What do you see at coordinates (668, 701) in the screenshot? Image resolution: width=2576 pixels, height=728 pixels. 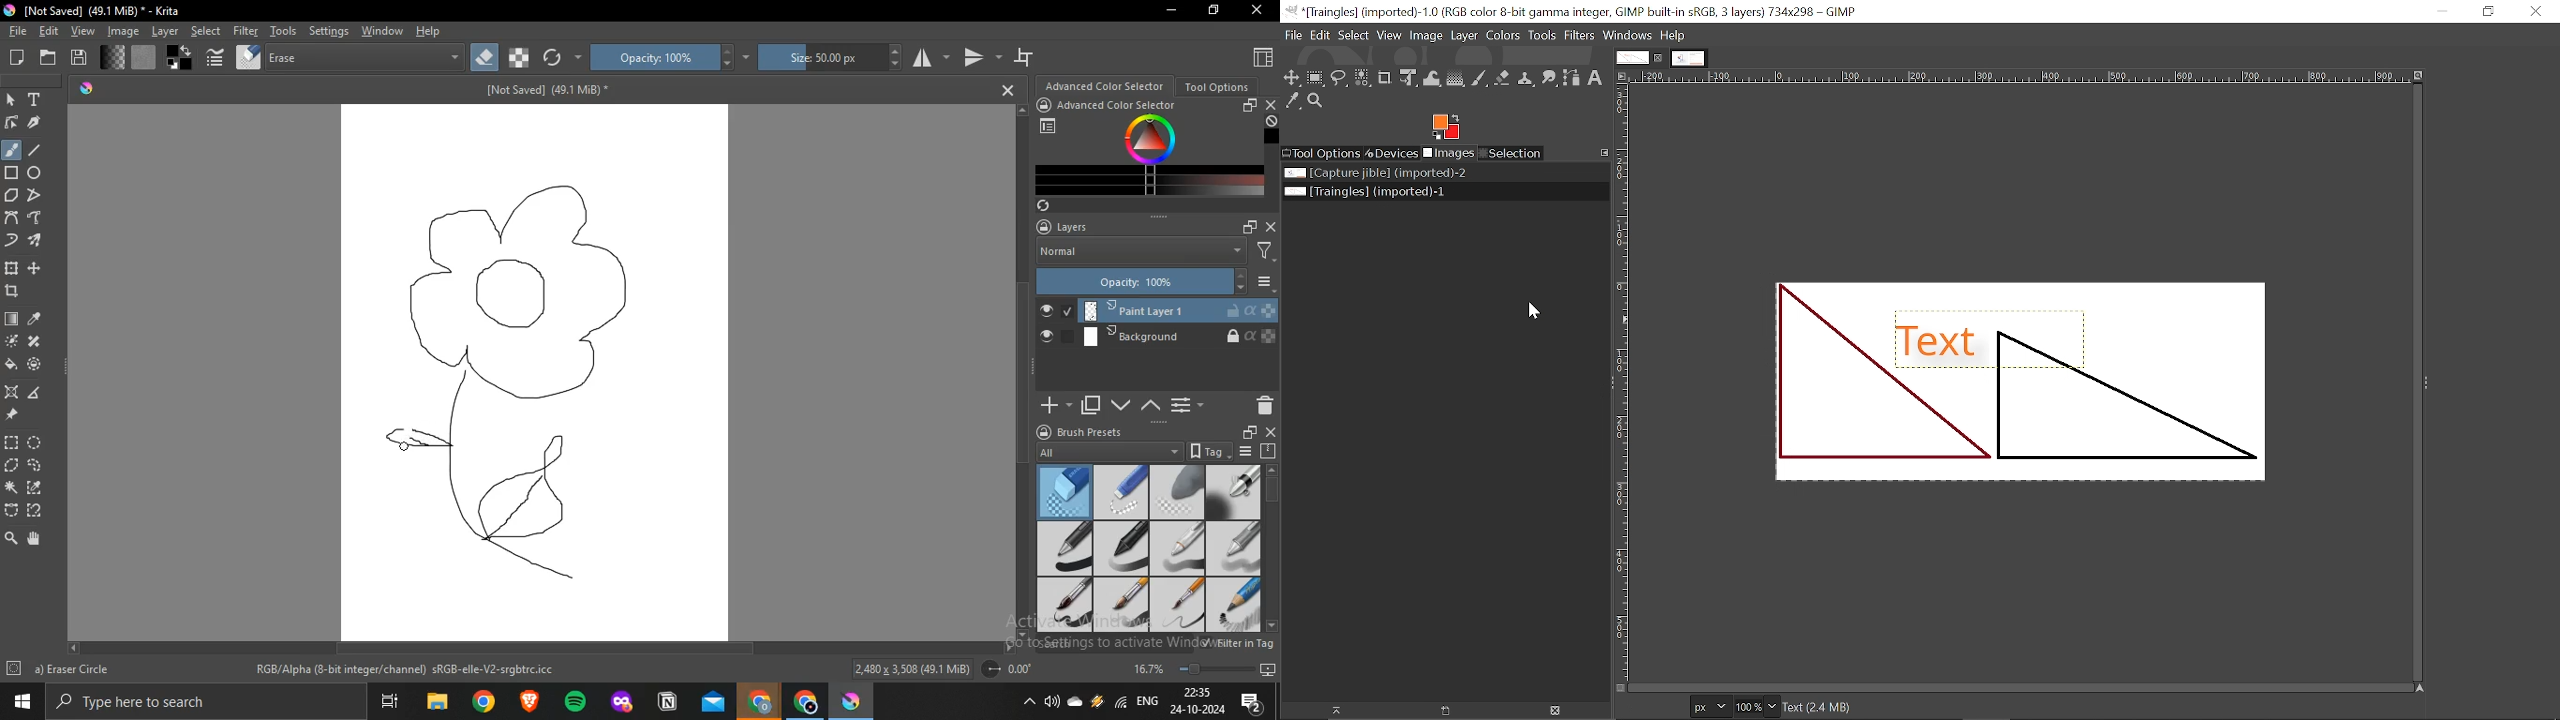 I see `Application` at bounding box center [668, 701].